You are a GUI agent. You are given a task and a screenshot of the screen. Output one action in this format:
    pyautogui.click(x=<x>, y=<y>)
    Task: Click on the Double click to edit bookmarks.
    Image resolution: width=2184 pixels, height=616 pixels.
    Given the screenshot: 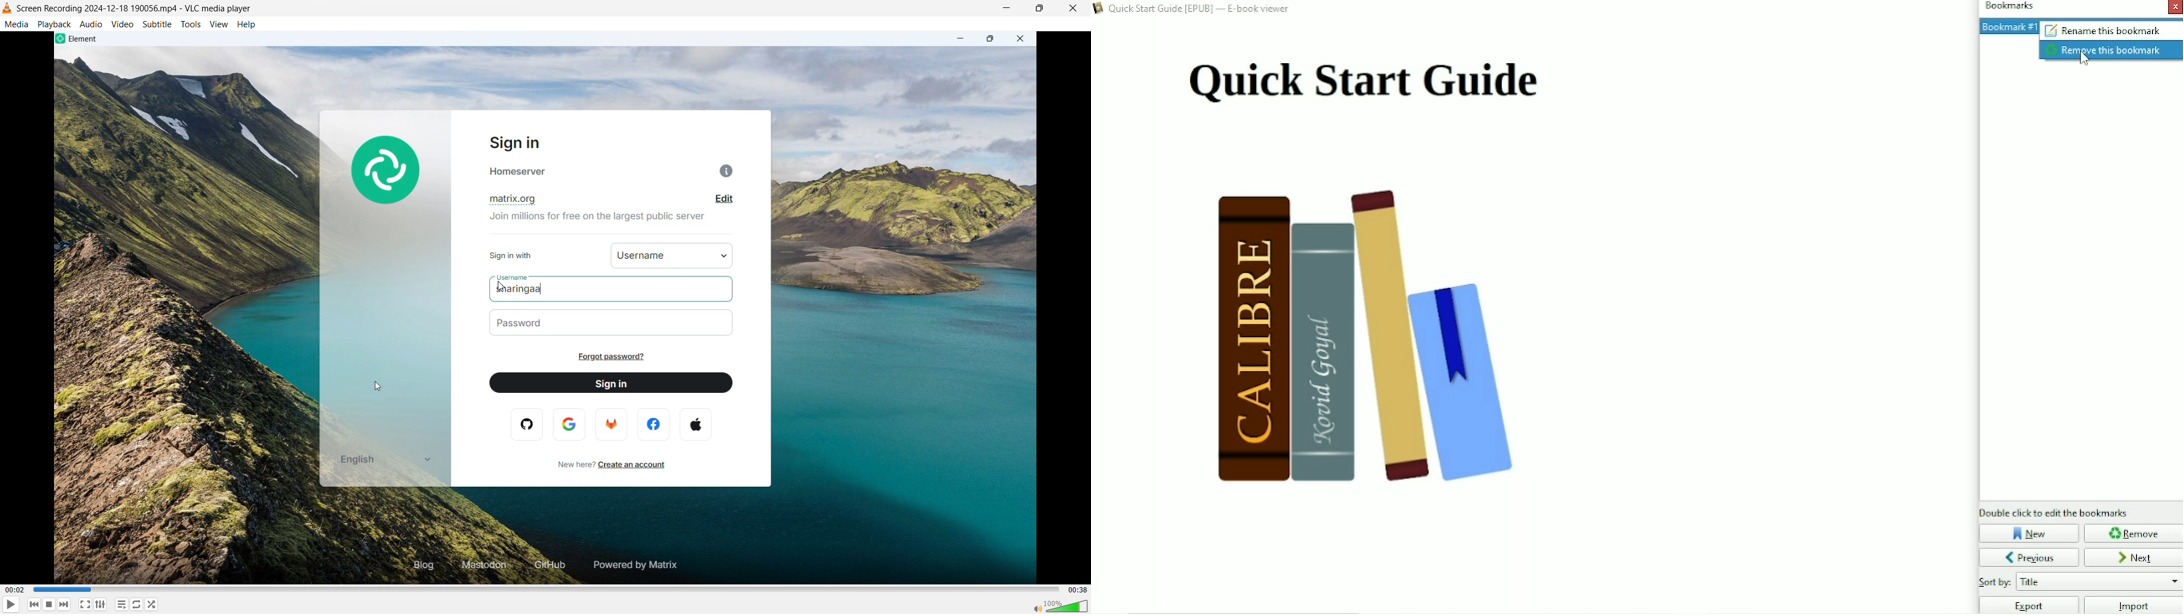 What is the action you would take?
    pyautogui.click(x=2056, y=513)
    